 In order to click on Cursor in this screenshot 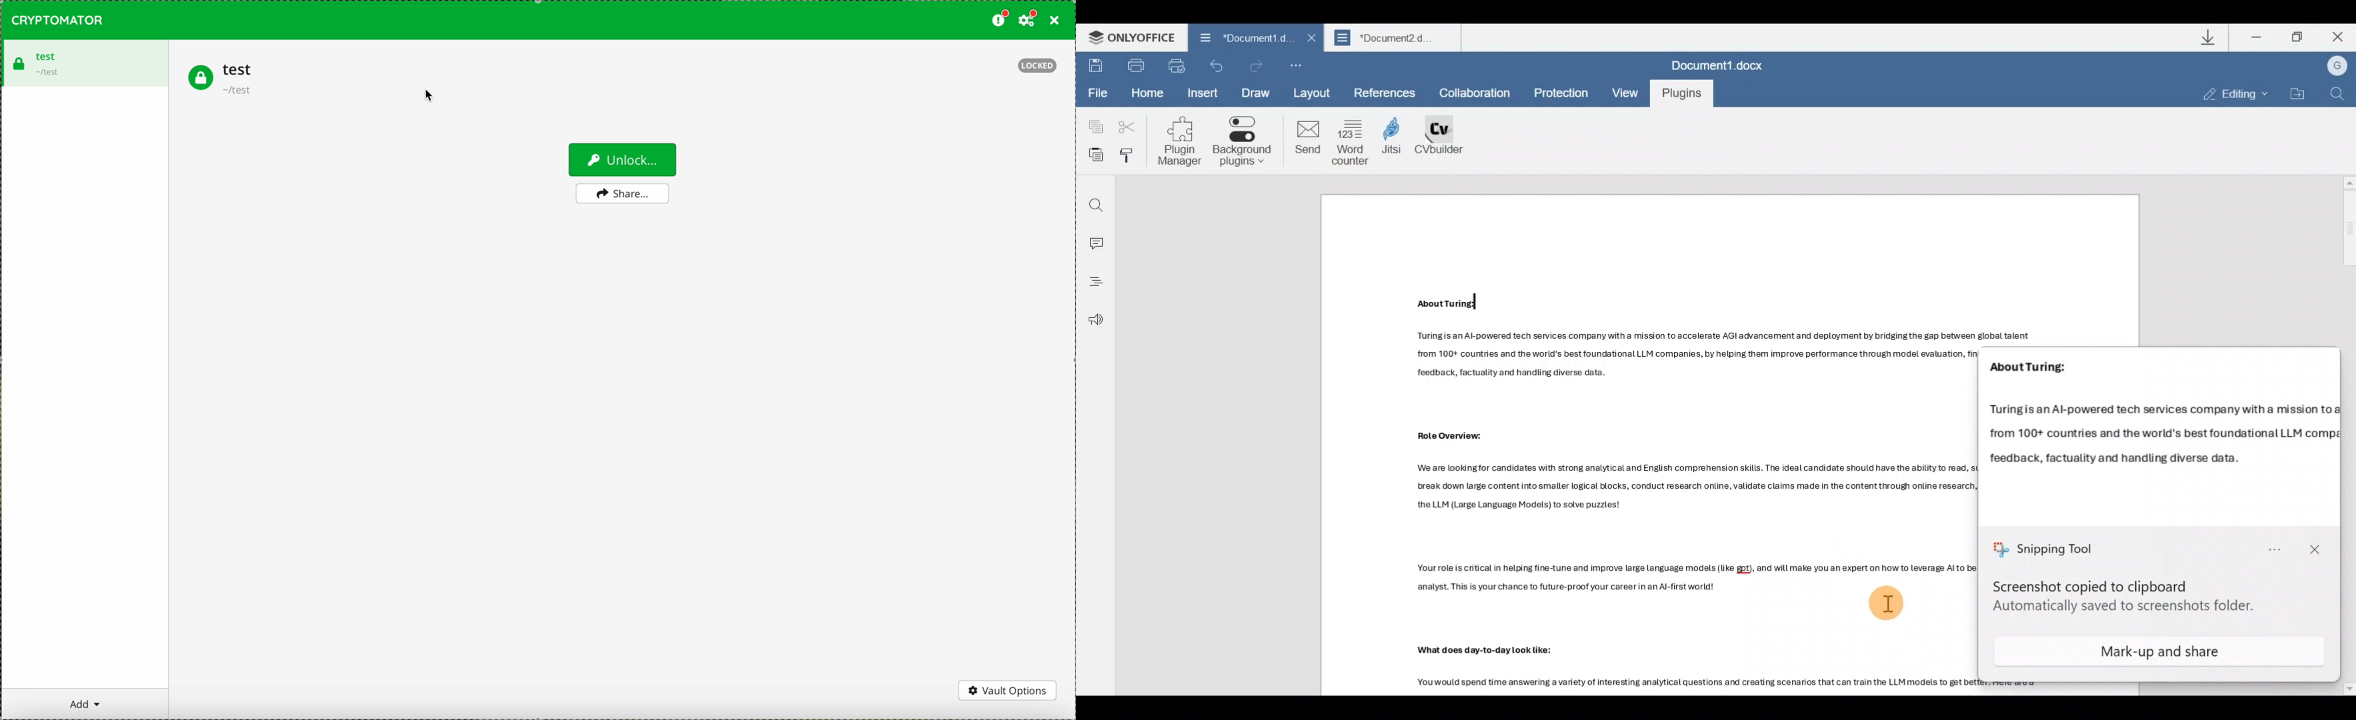, I will do `click(1885, 601)`.